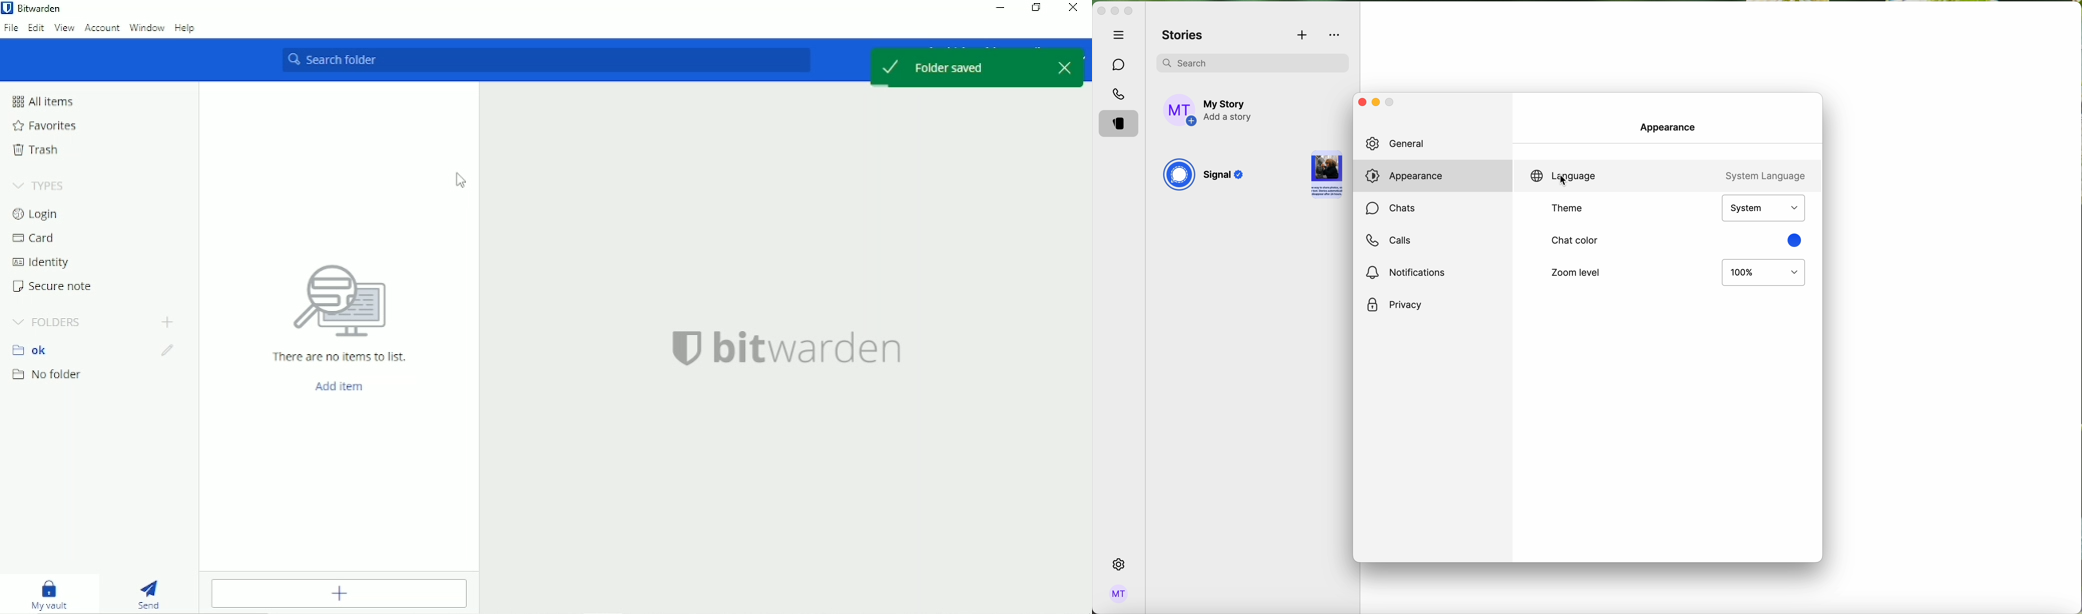 The height and width of the screenshot is (616, 2100). I want to click on more options, so click(1336, 35).